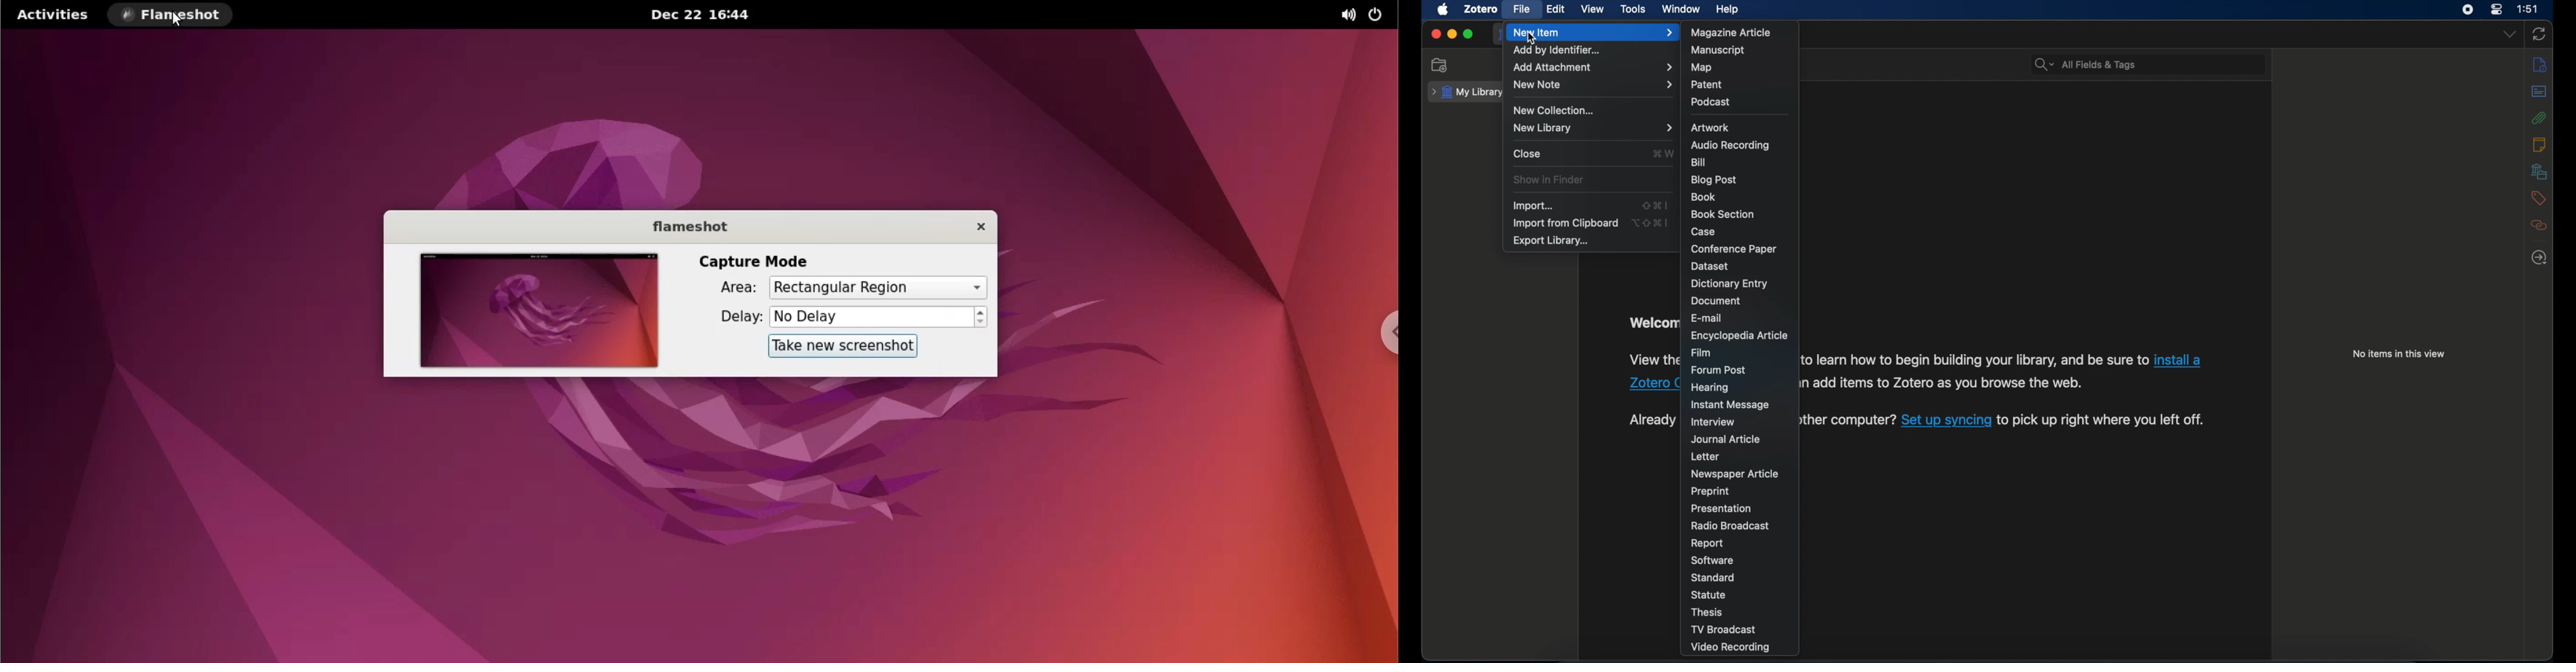  Describe the element at coordinates (1711, 101) in the screenshot. I see `podcast` at that location.